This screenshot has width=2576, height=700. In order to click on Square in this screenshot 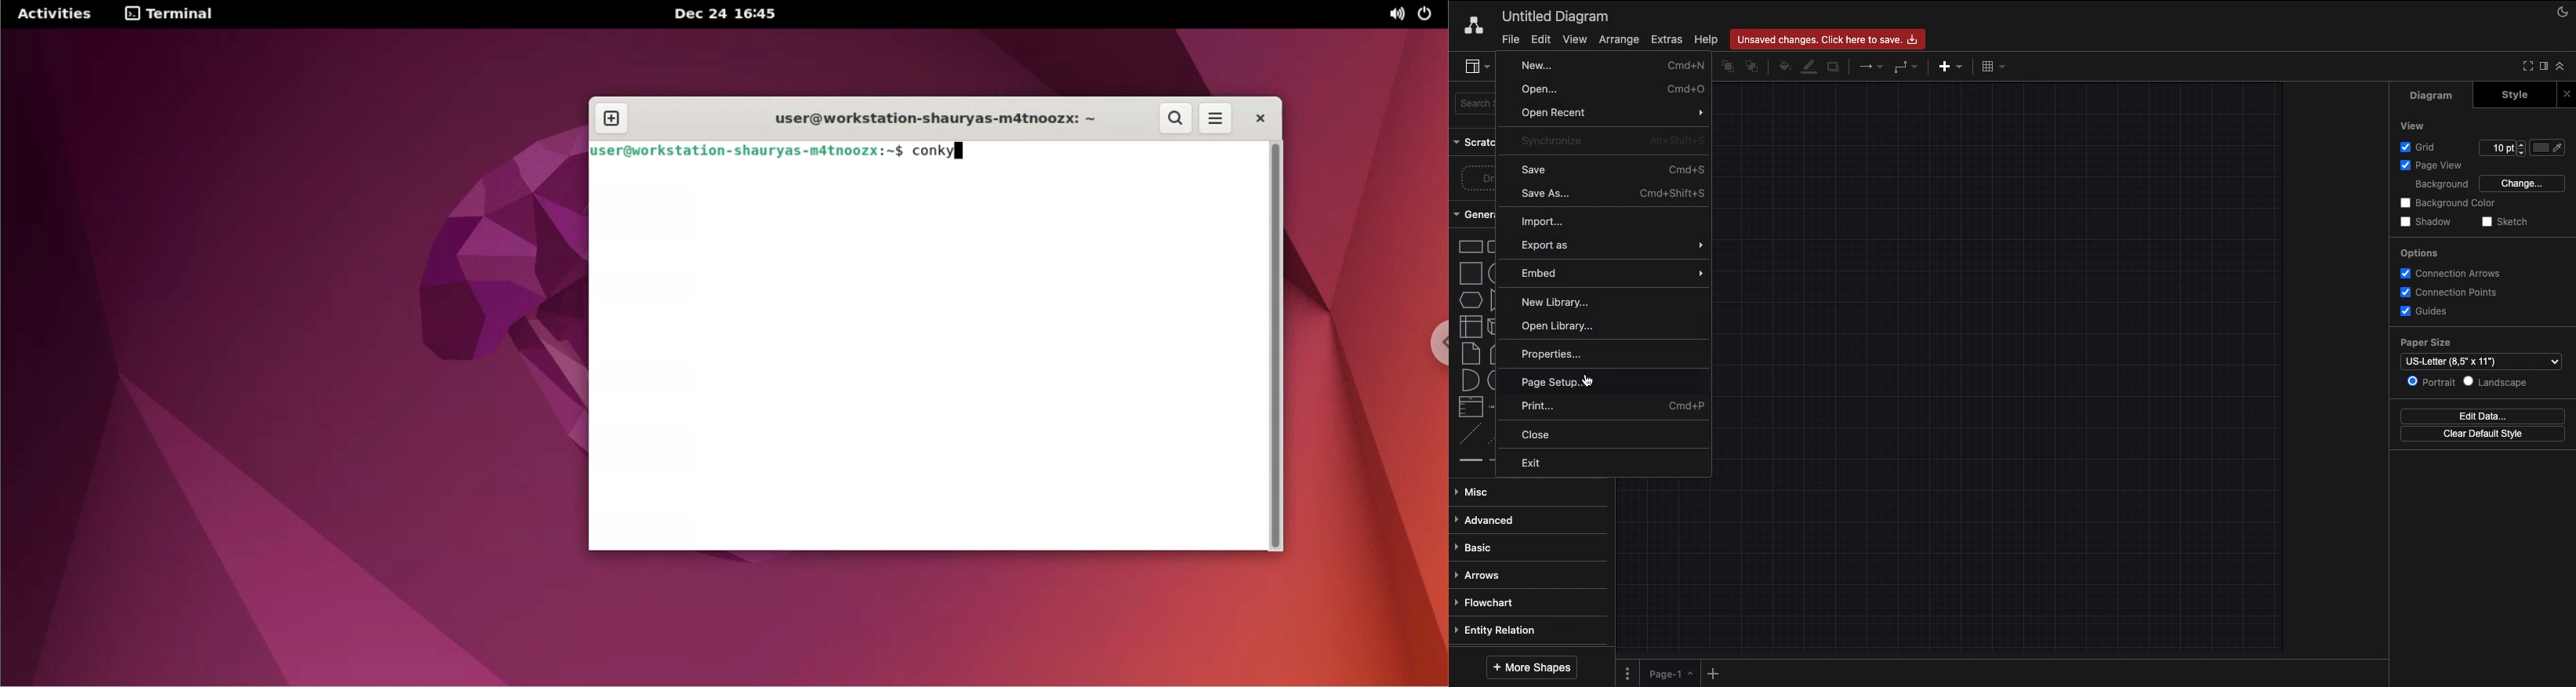, I will do `click(1469, 273)`.